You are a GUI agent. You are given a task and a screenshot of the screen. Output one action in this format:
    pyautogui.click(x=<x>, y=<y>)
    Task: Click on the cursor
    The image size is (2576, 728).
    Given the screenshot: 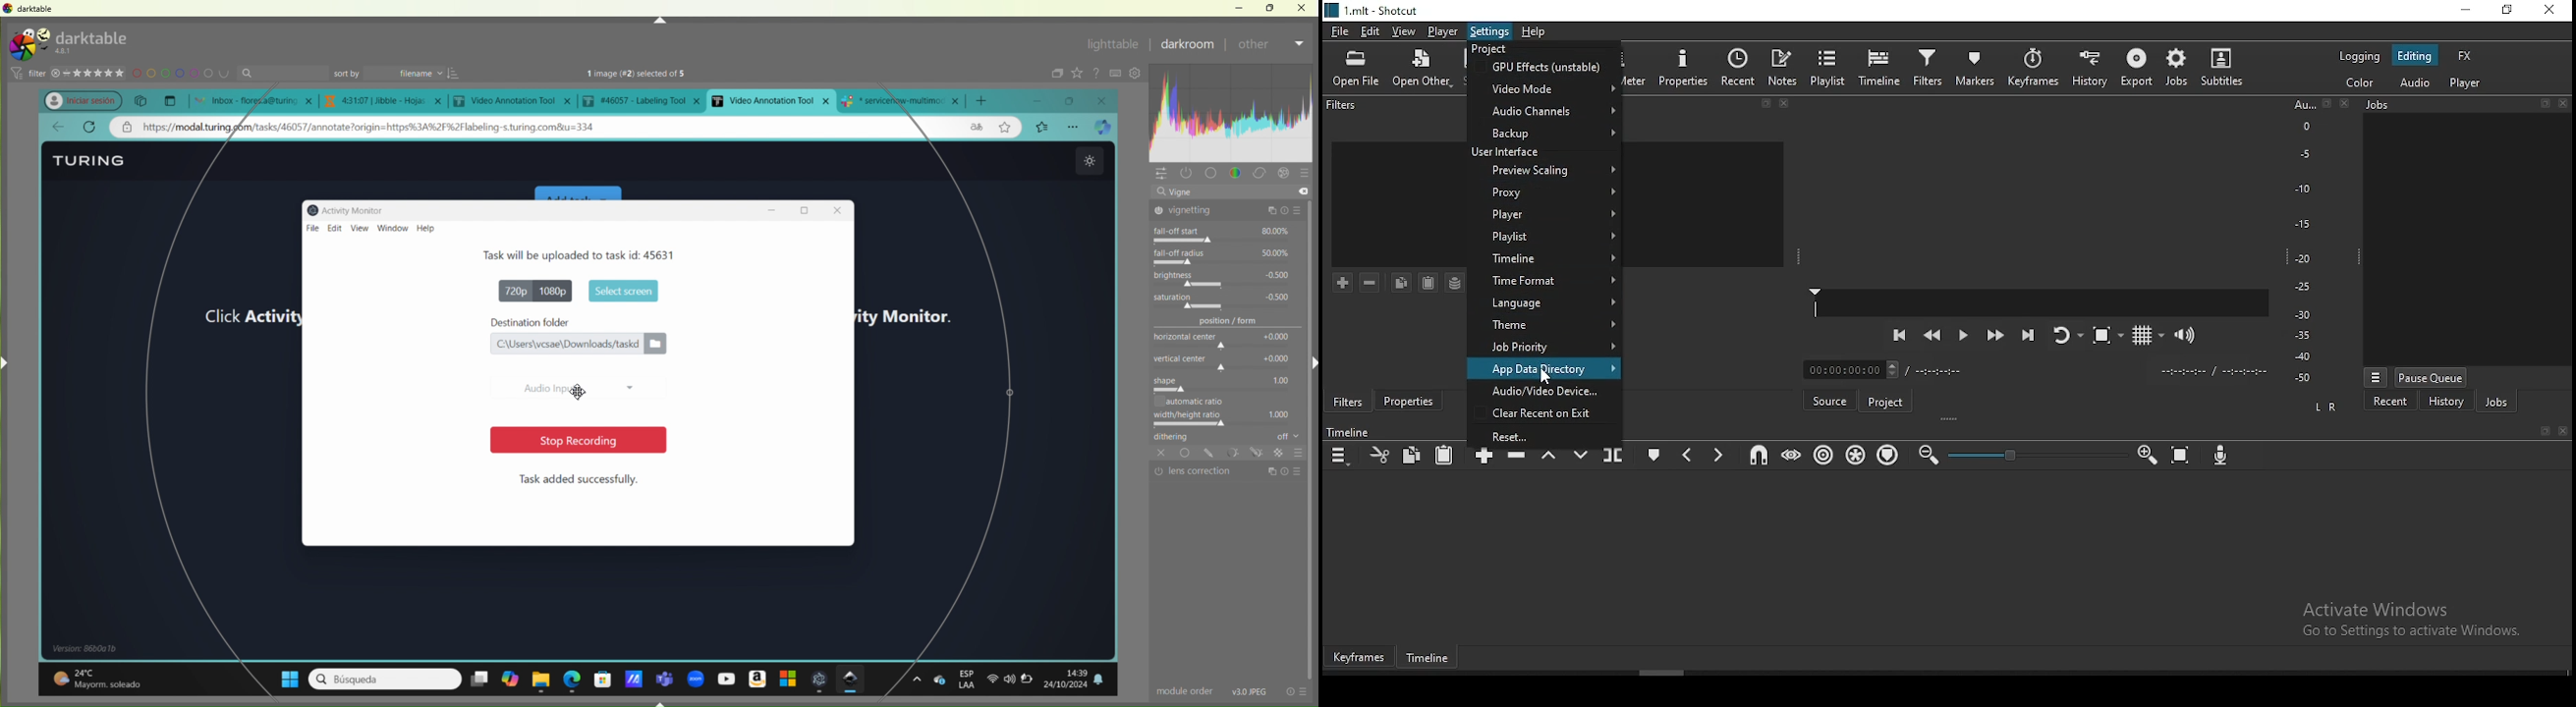 What is the action you would take?
    pyautogui.click(x=1549, y=375)
    